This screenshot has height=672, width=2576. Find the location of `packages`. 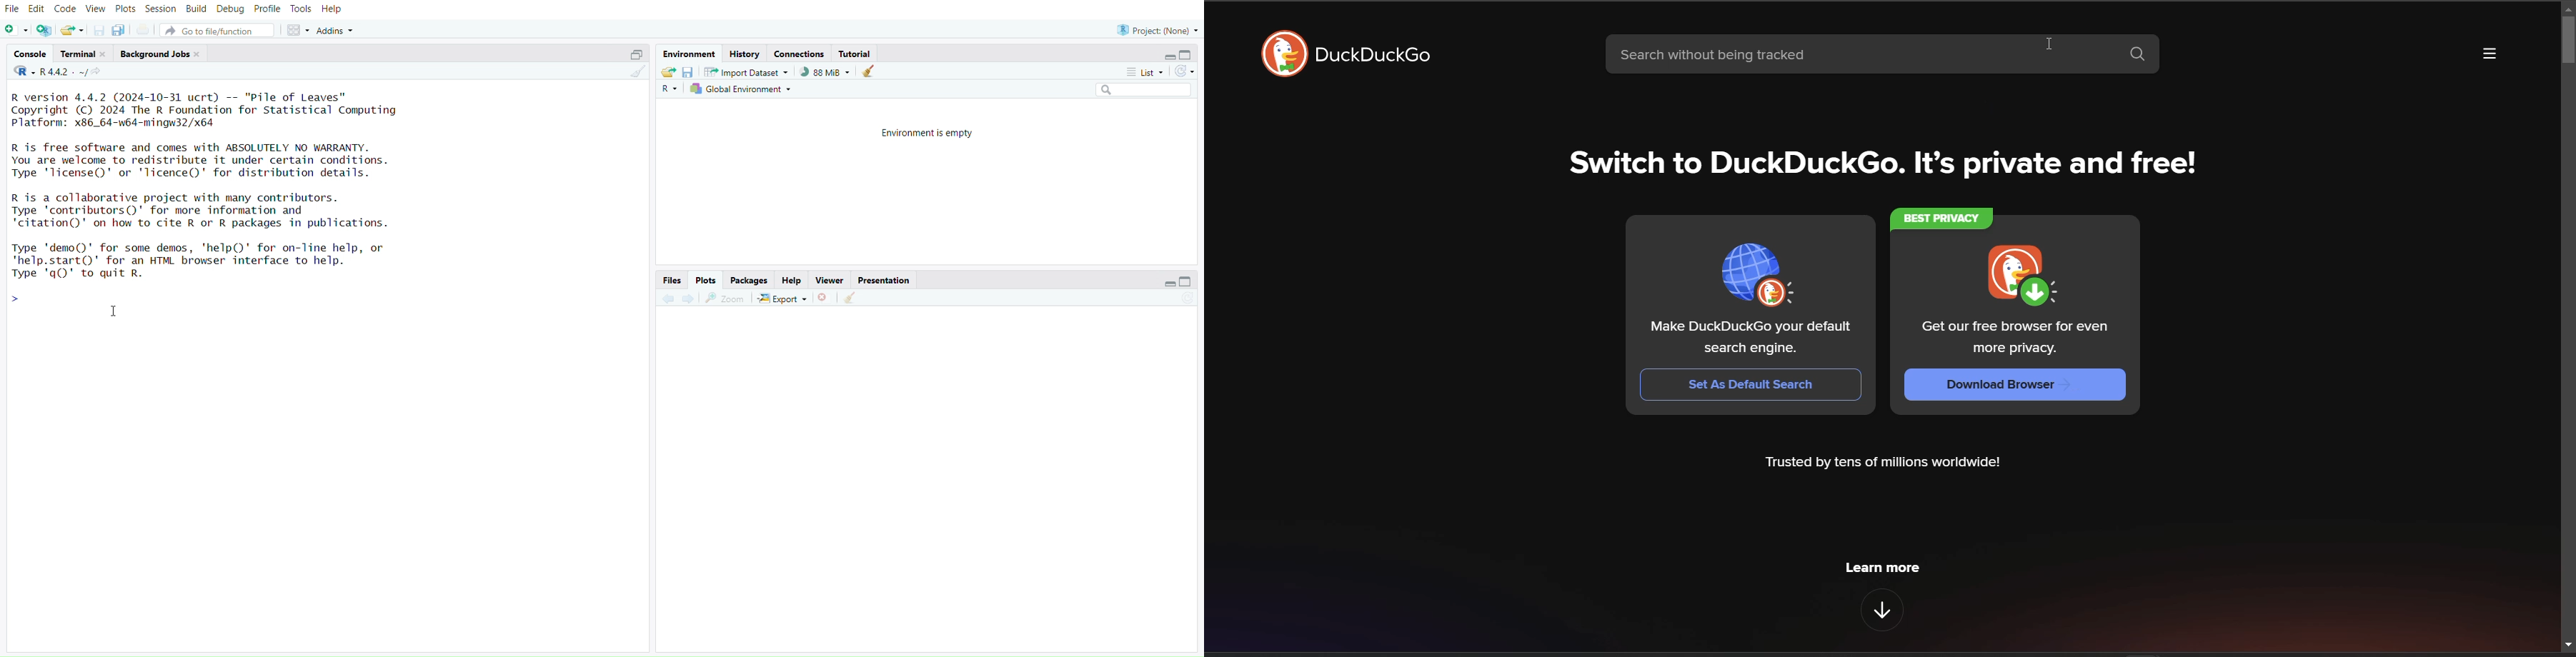

packages is located at coordinates (750, 281).